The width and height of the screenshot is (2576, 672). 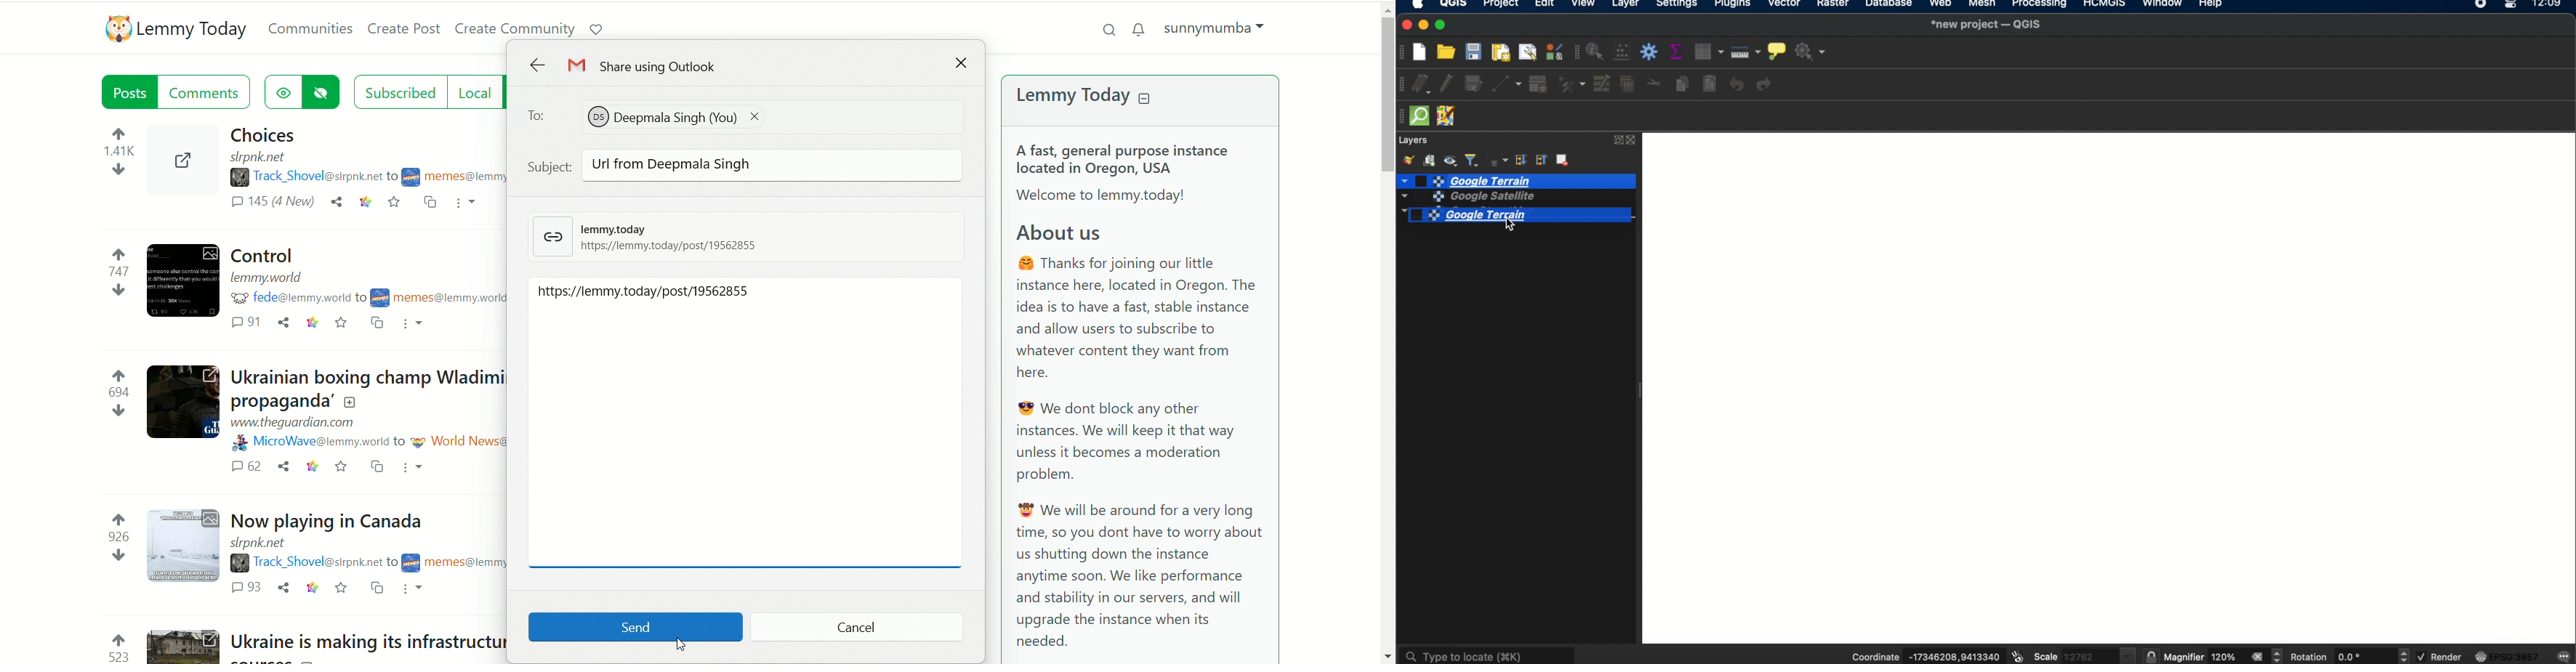 What do you see at coordinates (313, 442) in the screenshot?
I see `username` at bounding box center [313, 442].